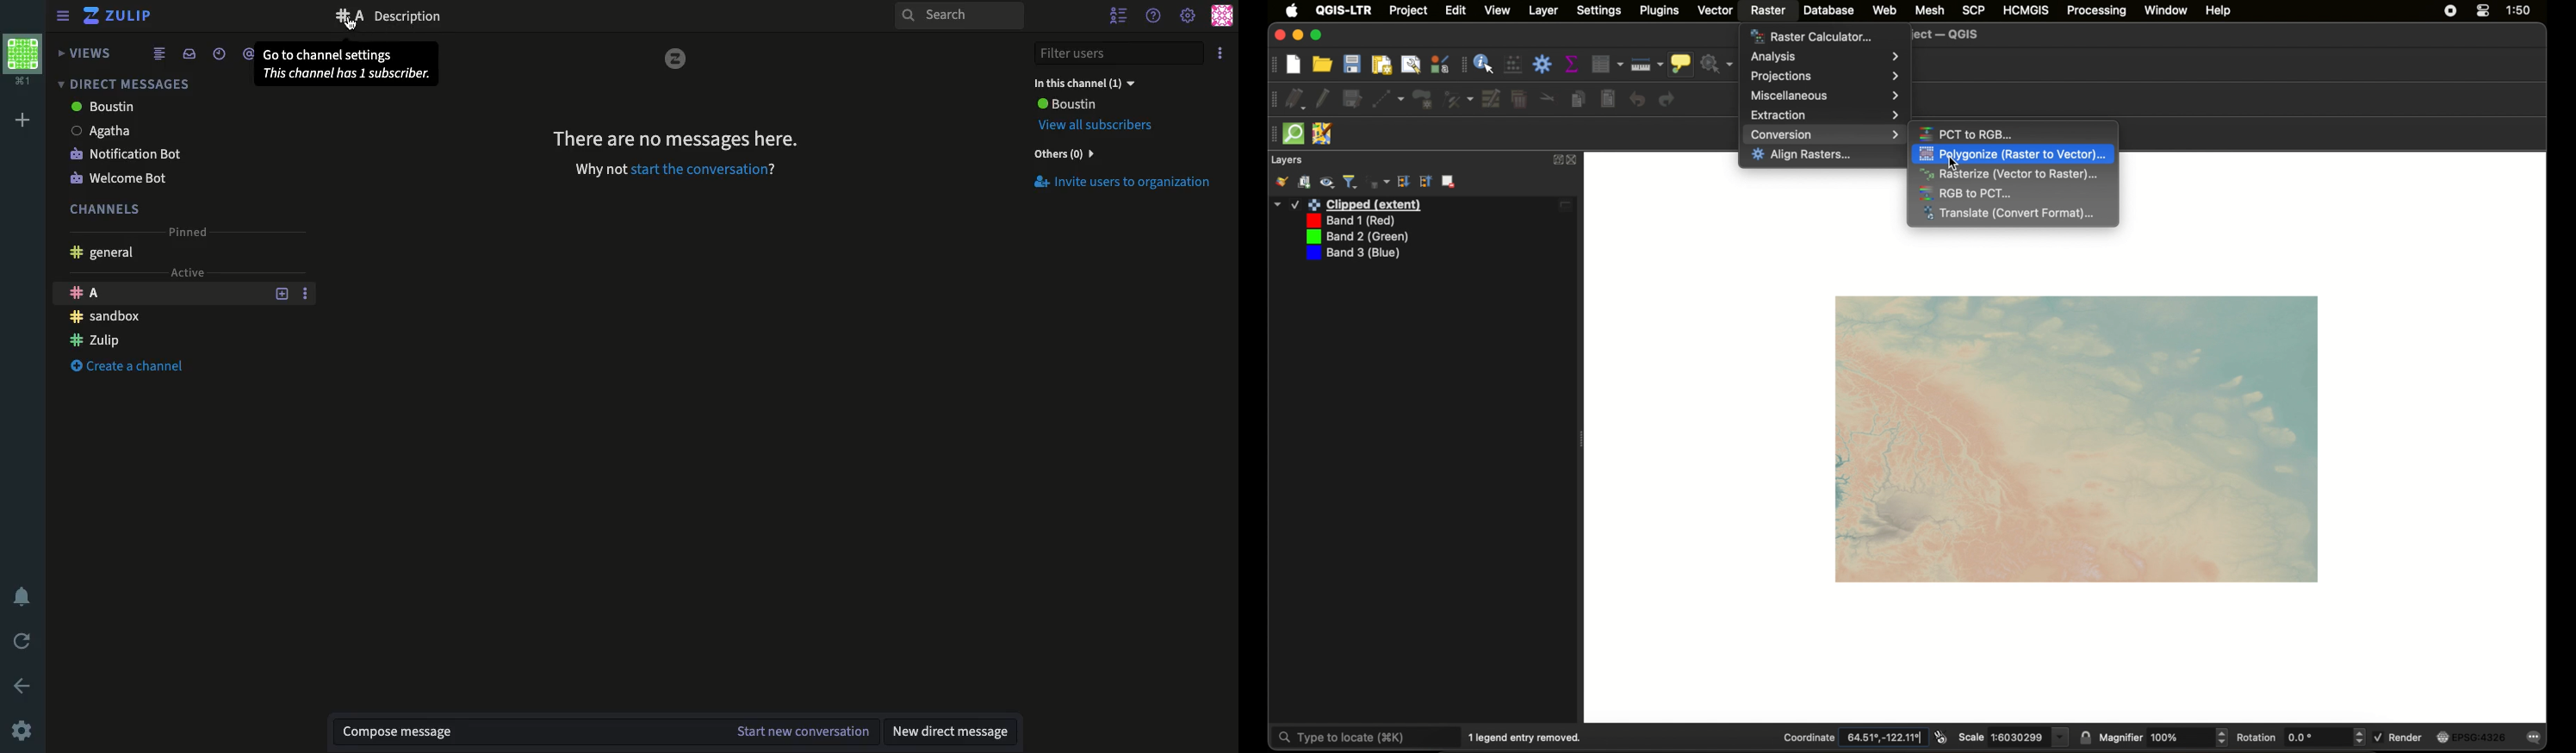 The width and height of the screenshot is (2576, 756). I want to click on projections, so click(1825, 76).